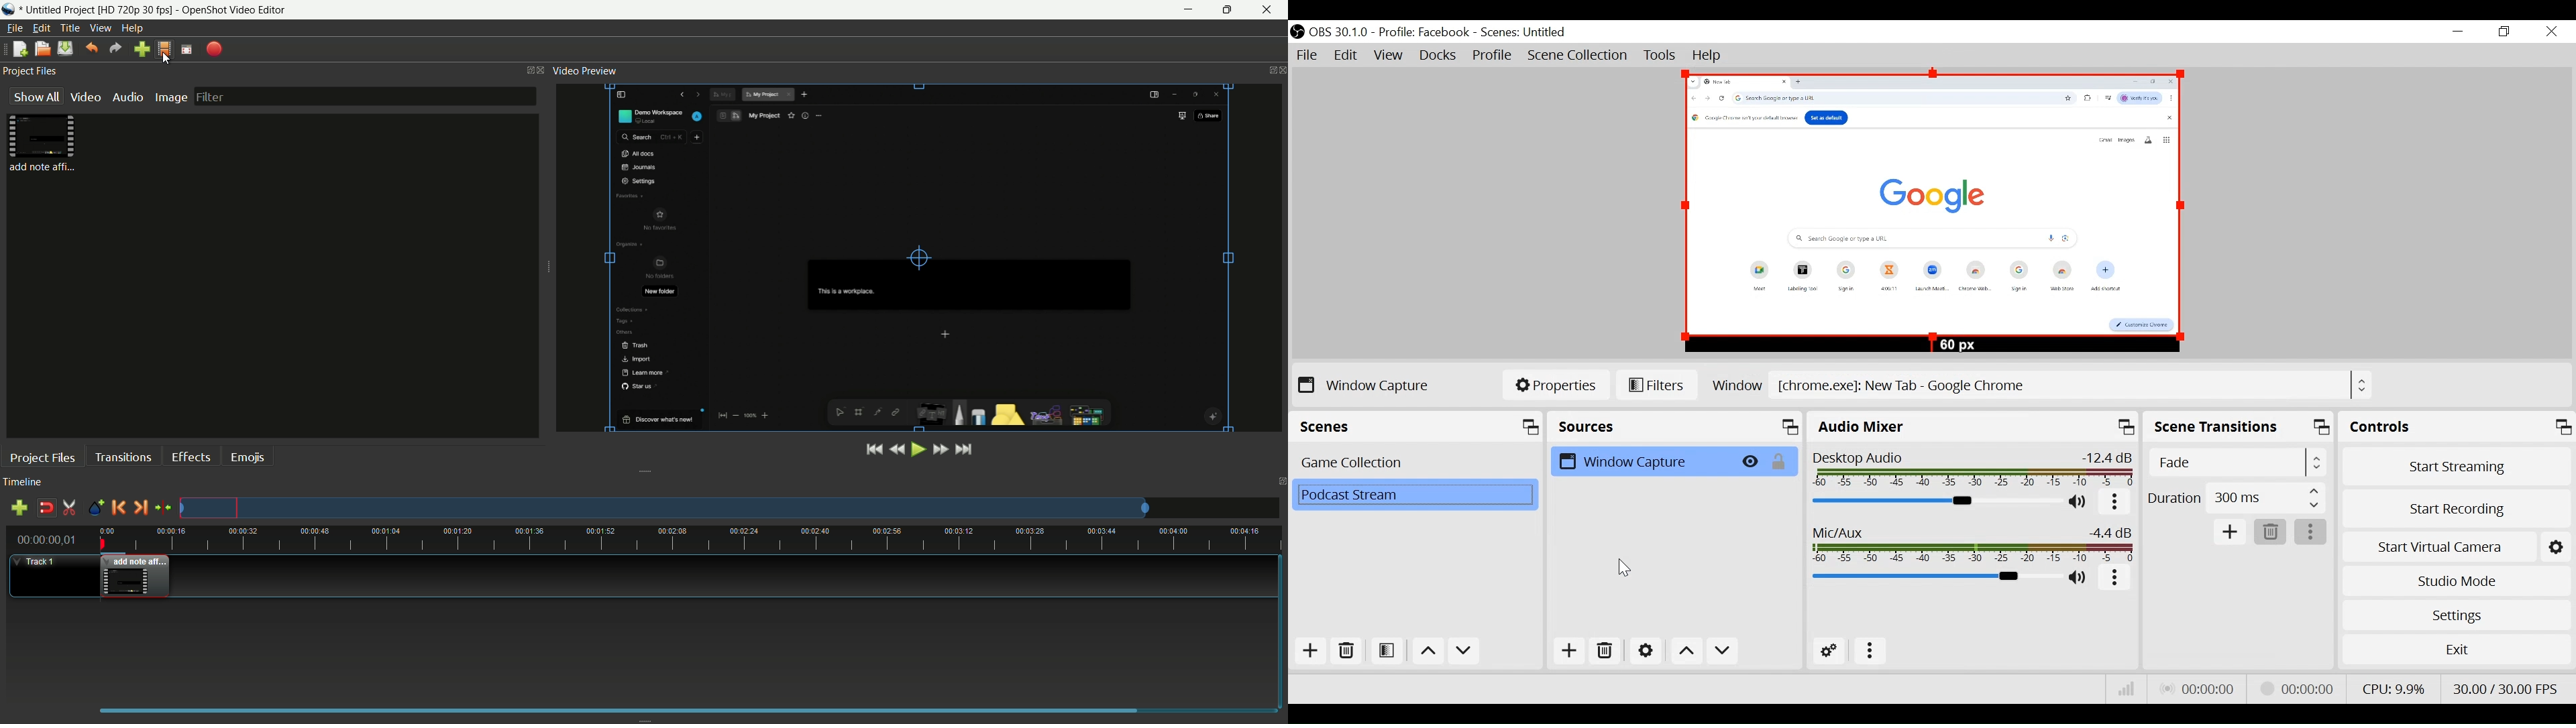 Image resolution: width=2576 pixels, height=728 pixels. What do you see at coordinates (2311, 531) in the screenshot?
I see `More options` at bounding box center [2311, 531].